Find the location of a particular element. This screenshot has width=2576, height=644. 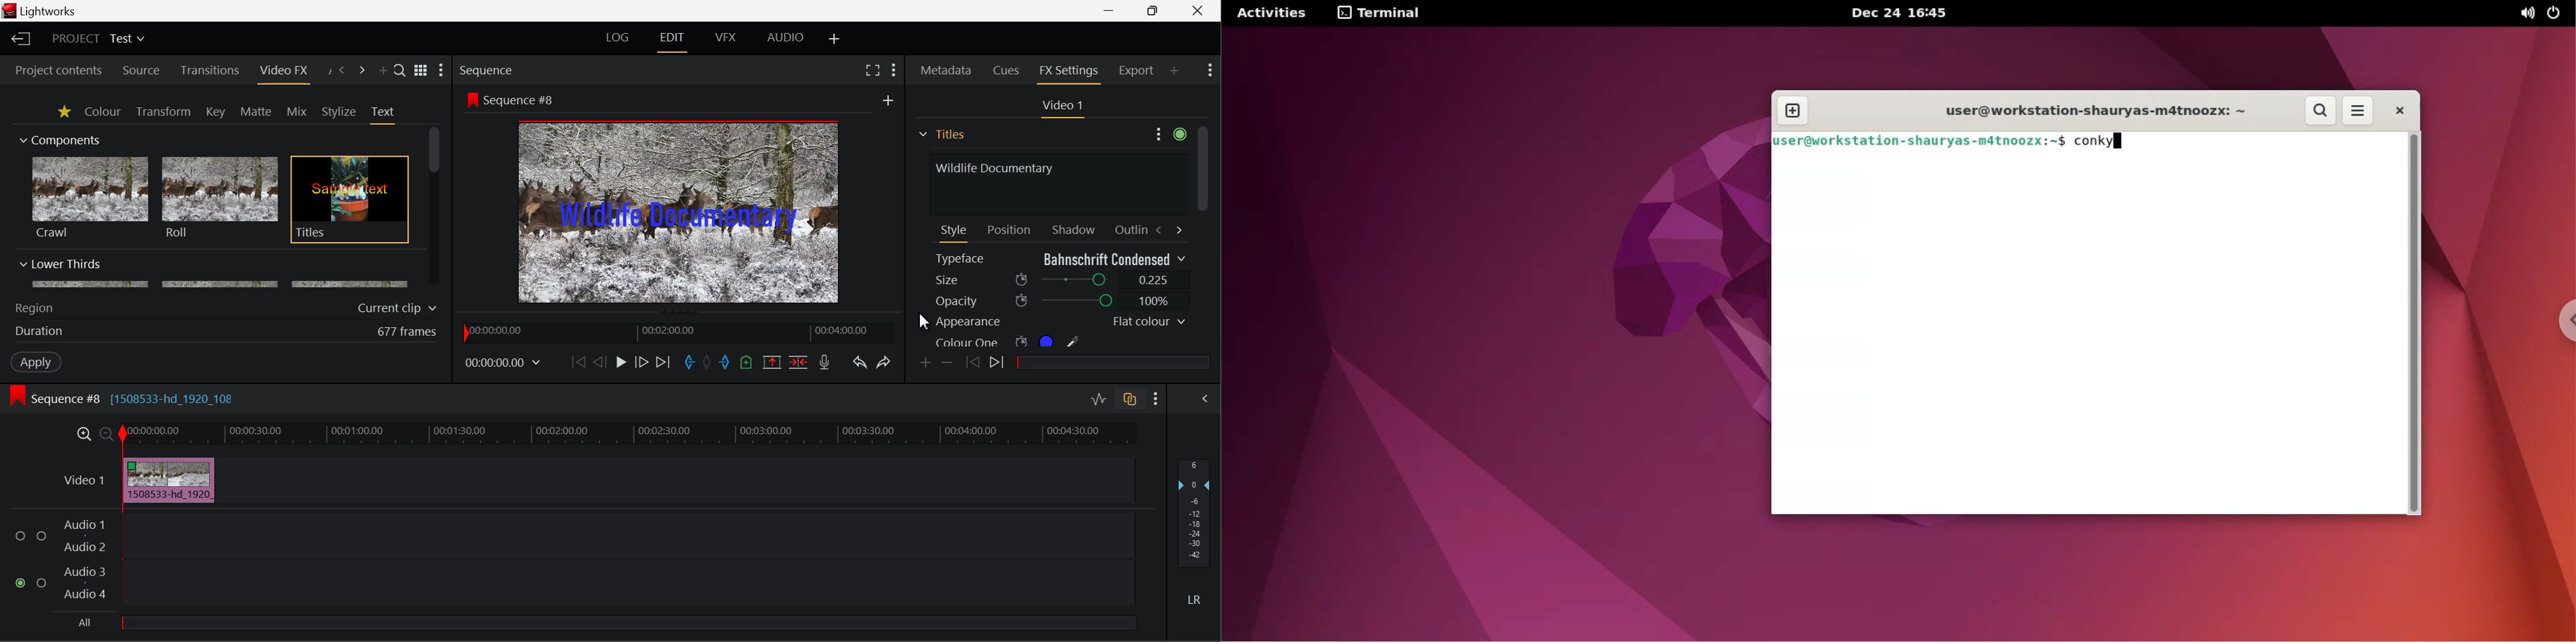

Apply is located at coordinates (38, 361).